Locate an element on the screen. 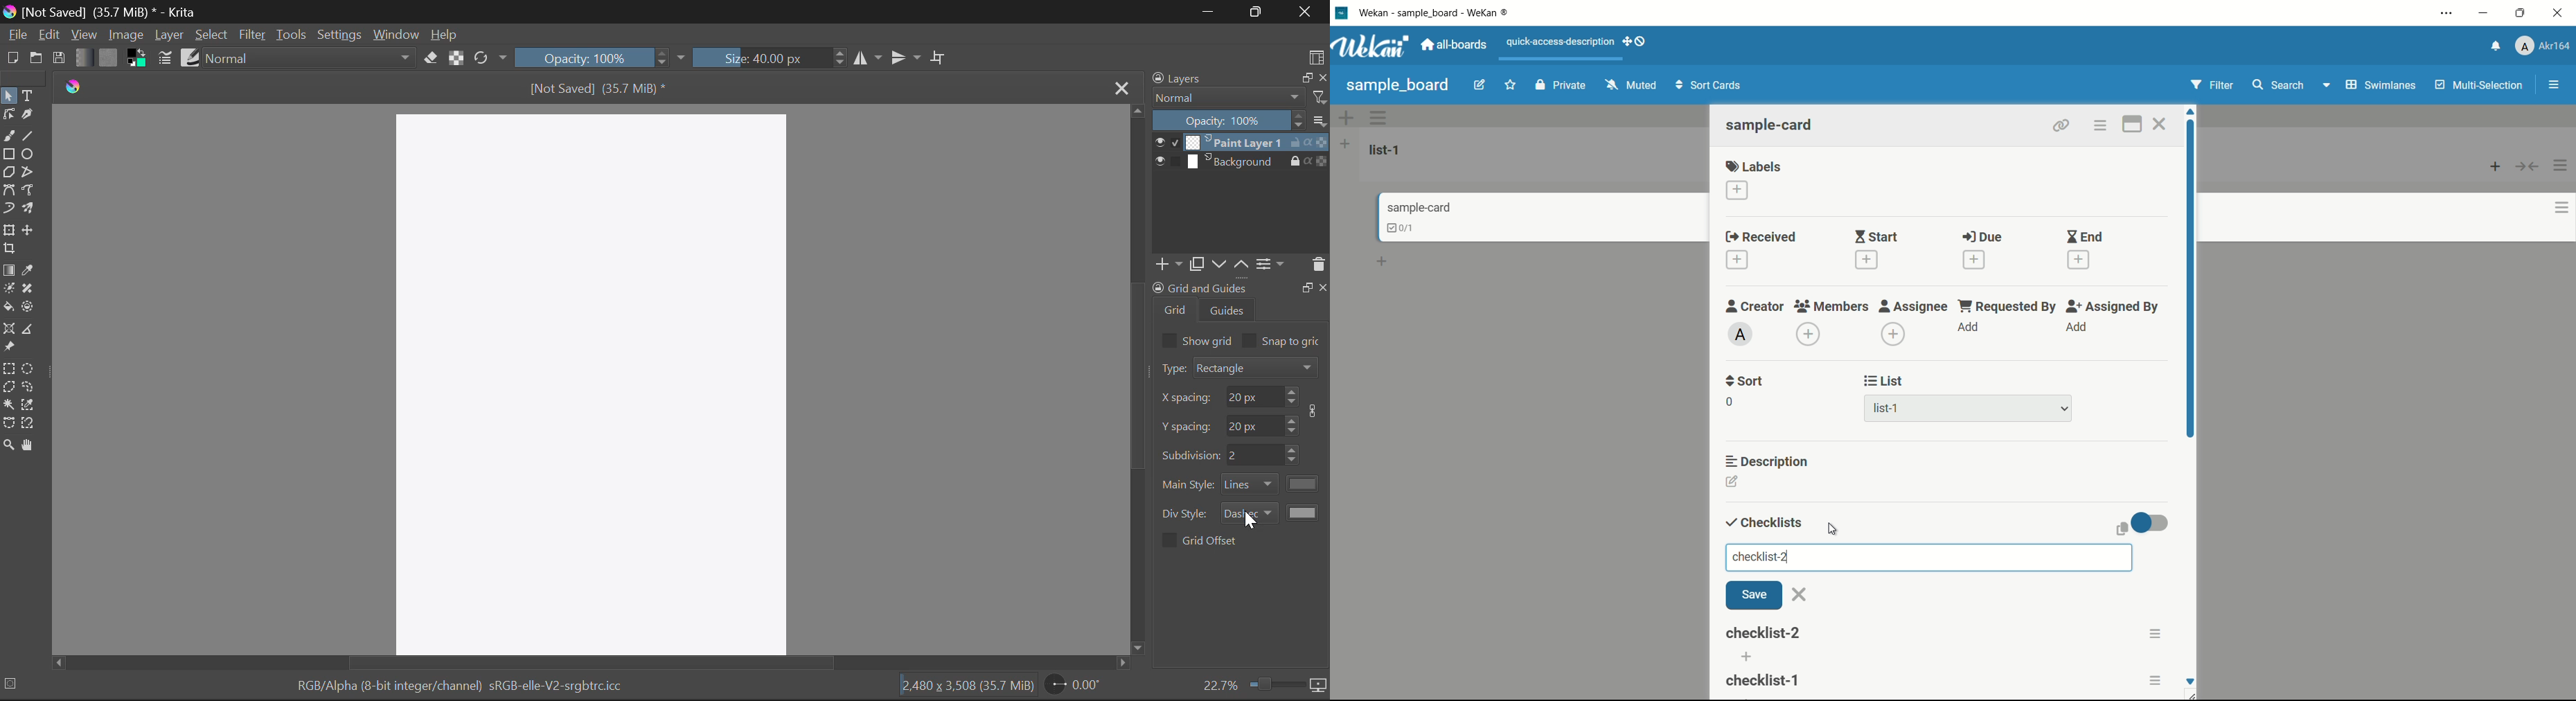  show/hide sidebar is located at coordinates (2555, 85).